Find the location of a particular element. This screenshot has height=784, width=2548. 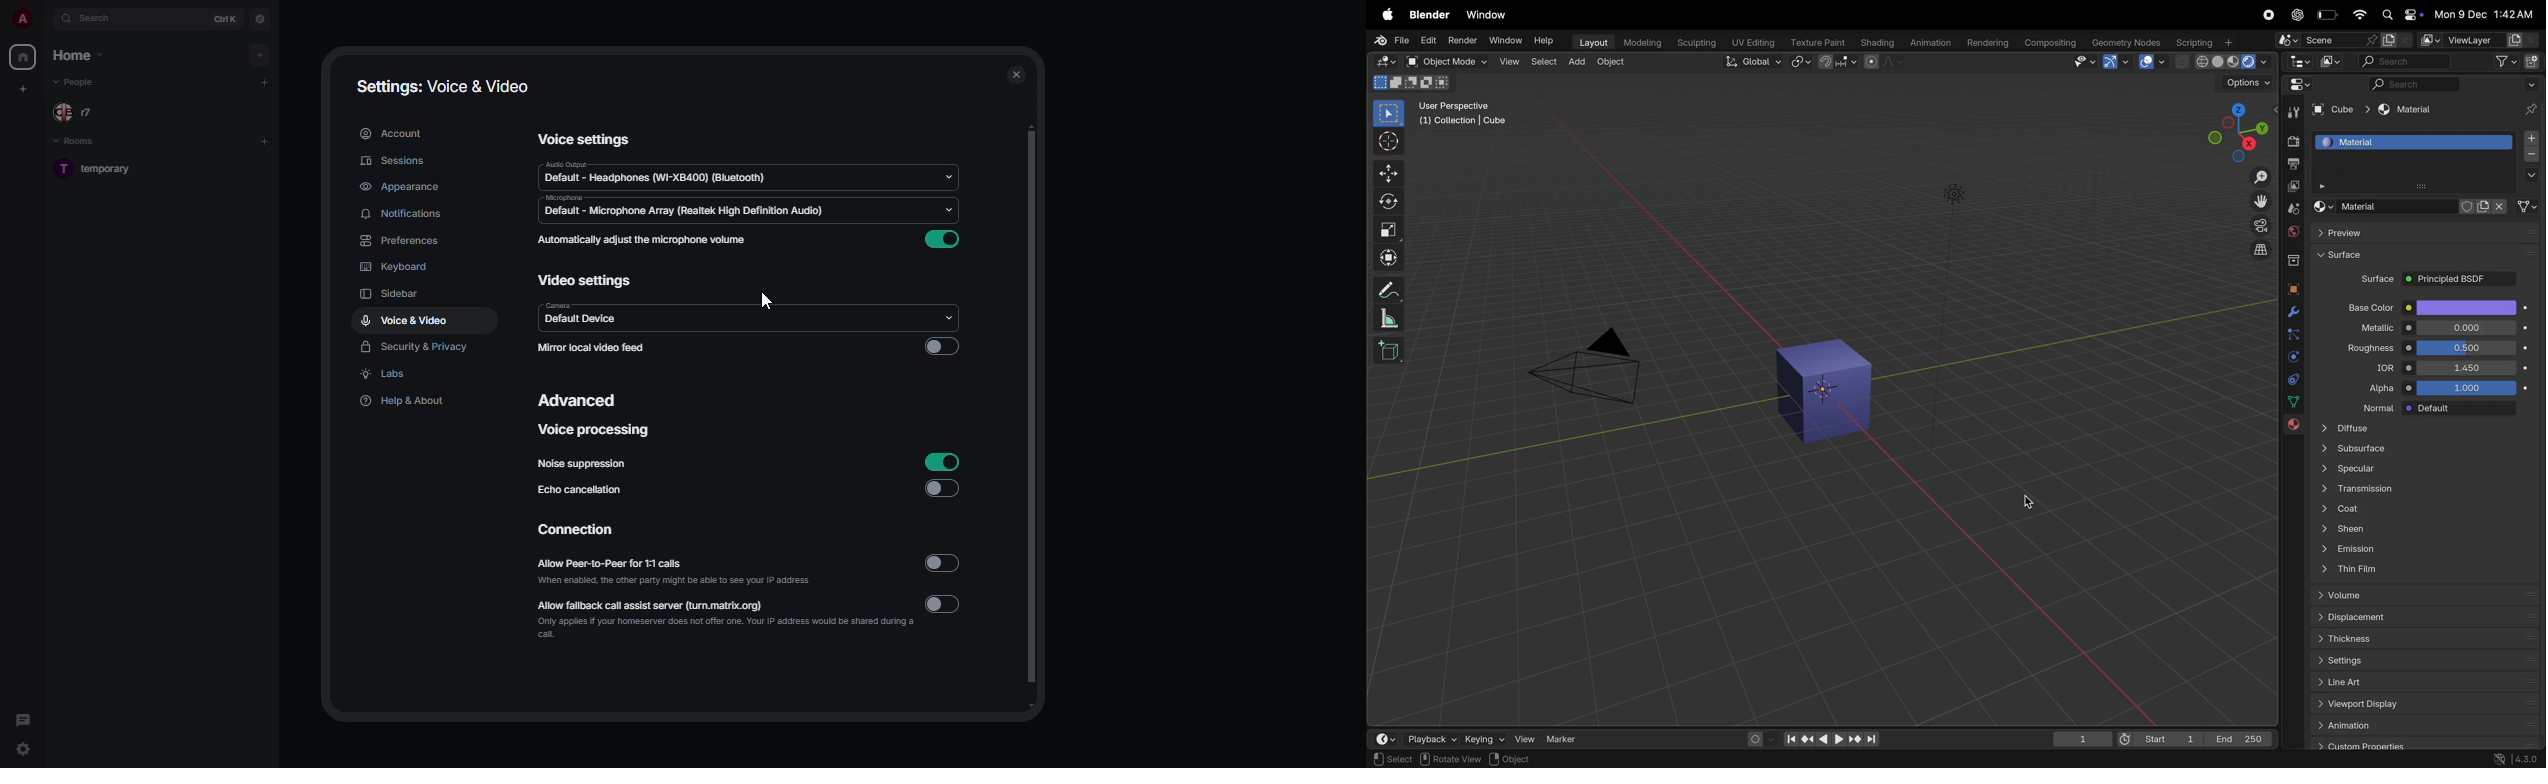

people is located at coordinates (80, 113).